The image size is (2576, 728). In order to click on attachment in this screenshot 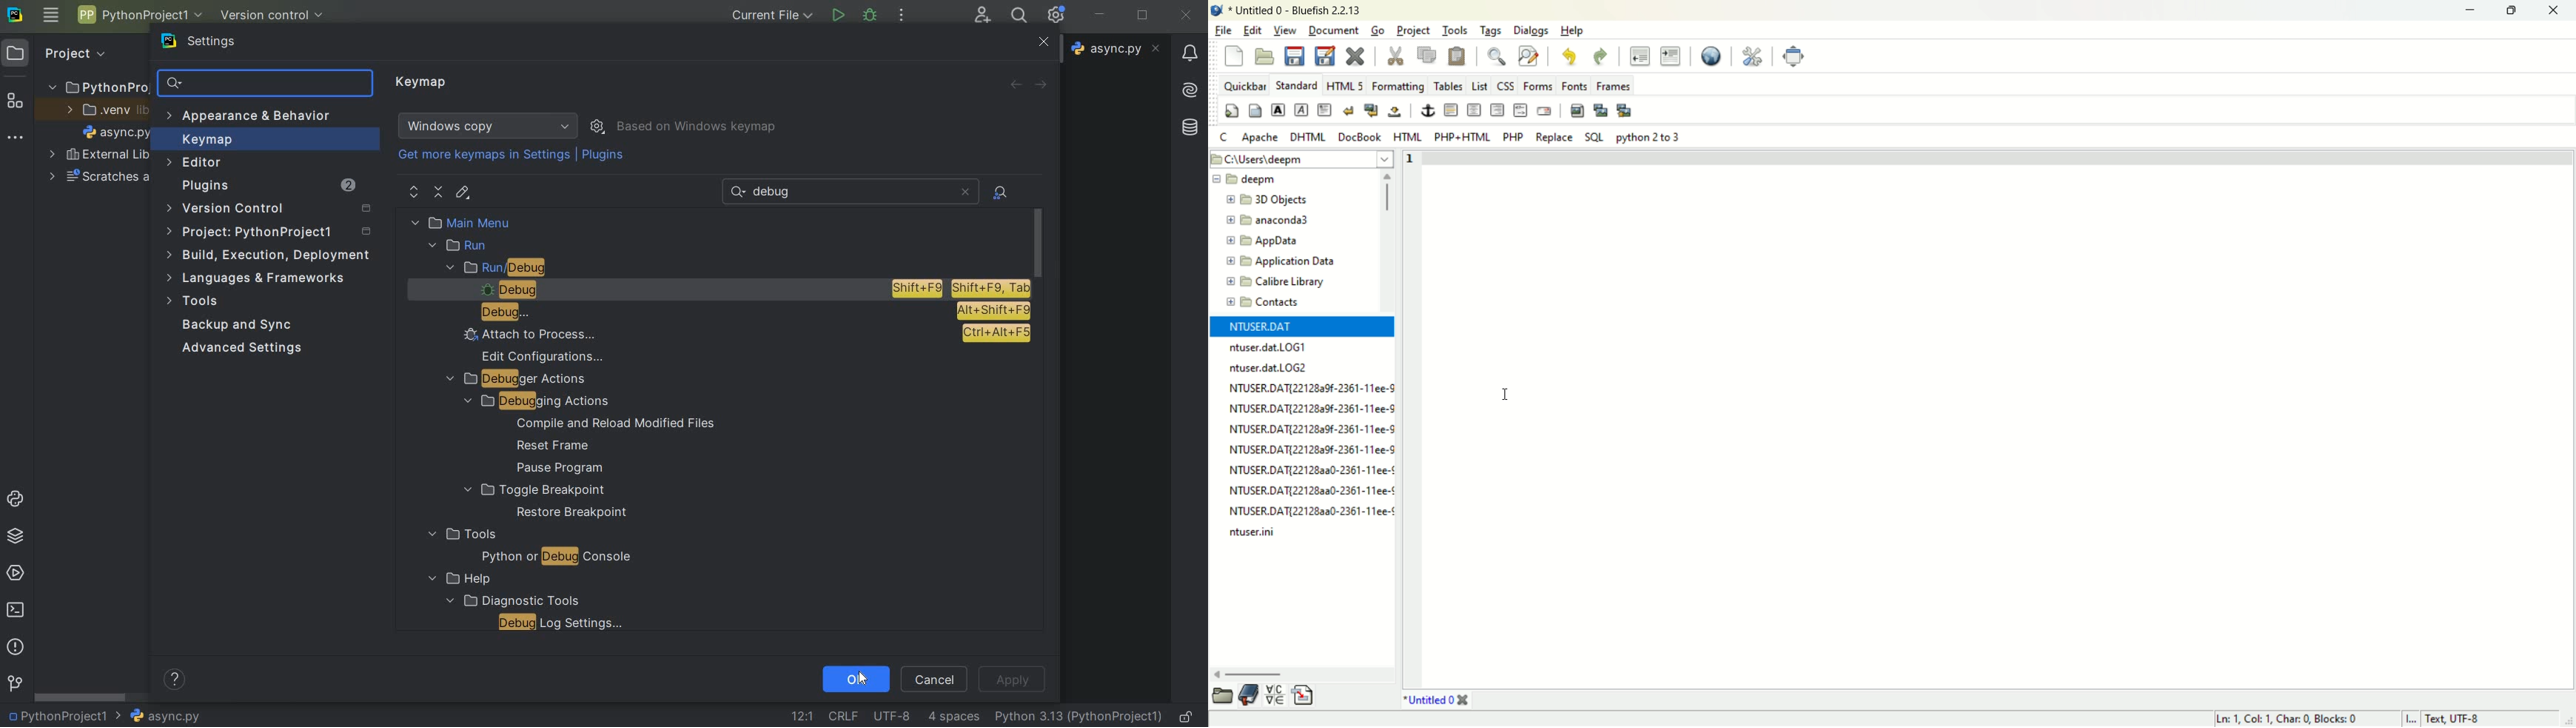, I will do `click(743, 335)`.